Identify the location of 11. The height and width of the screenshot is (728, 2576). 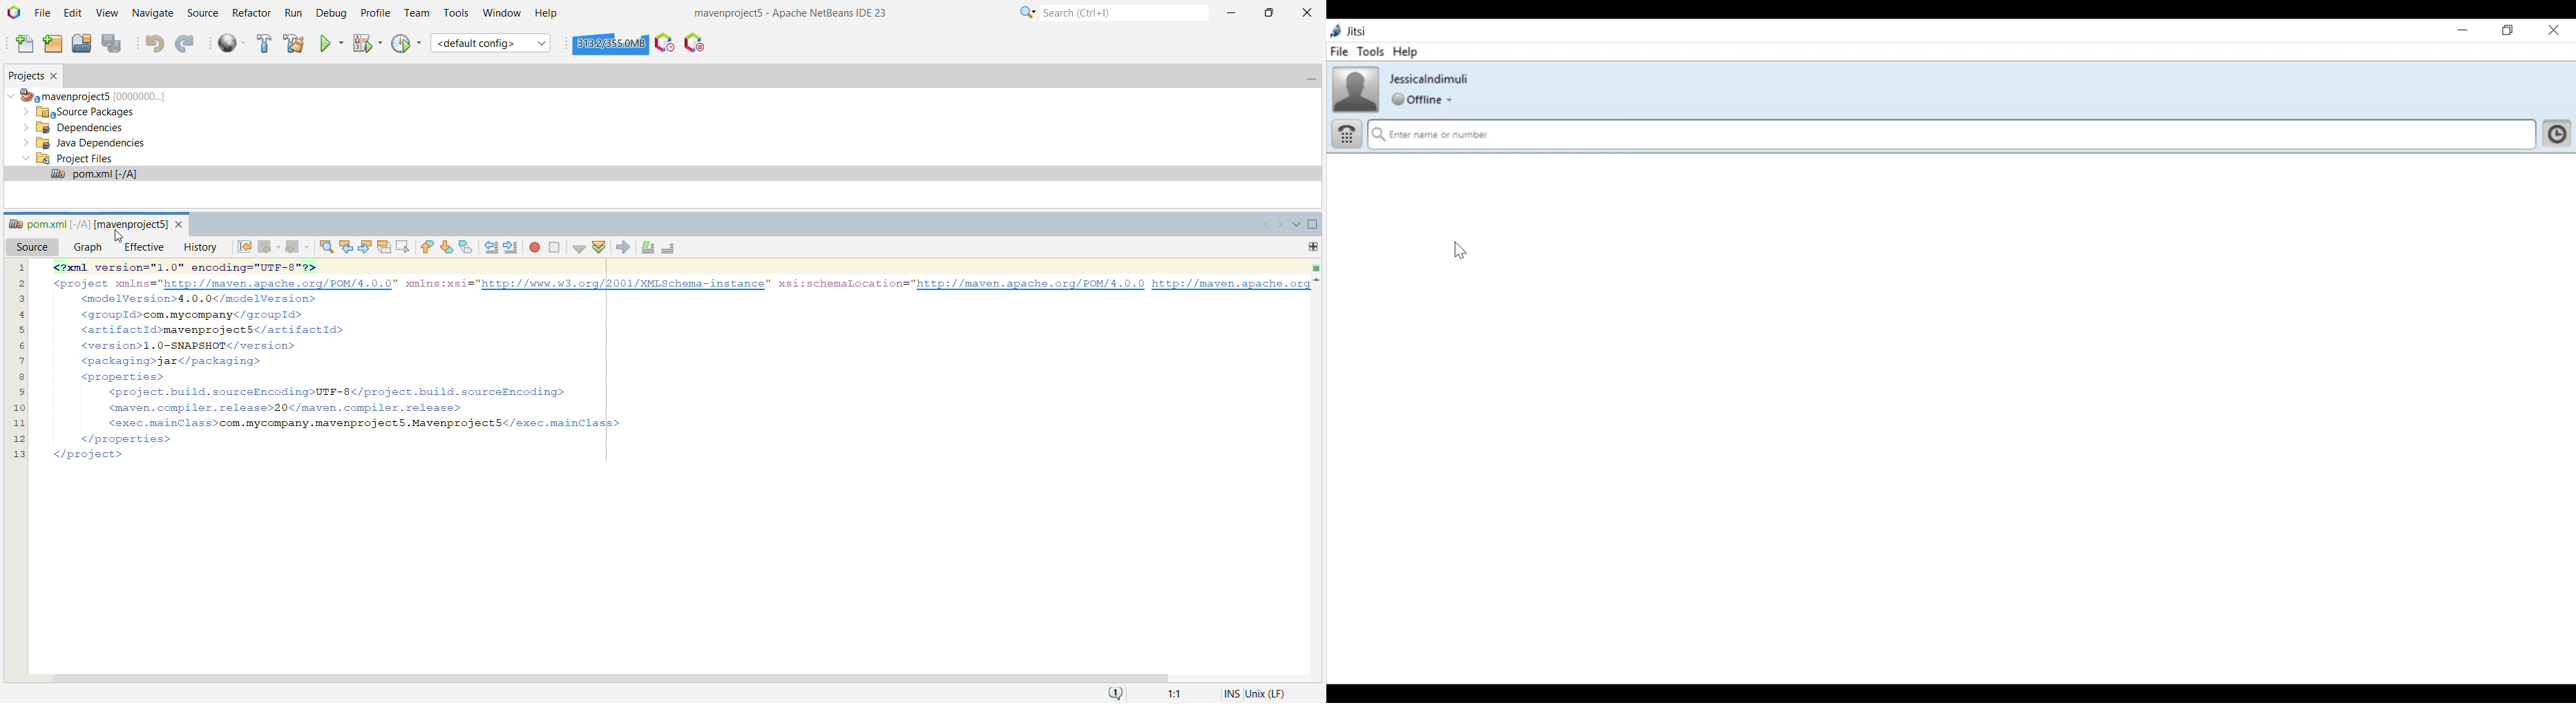
(19, 421).